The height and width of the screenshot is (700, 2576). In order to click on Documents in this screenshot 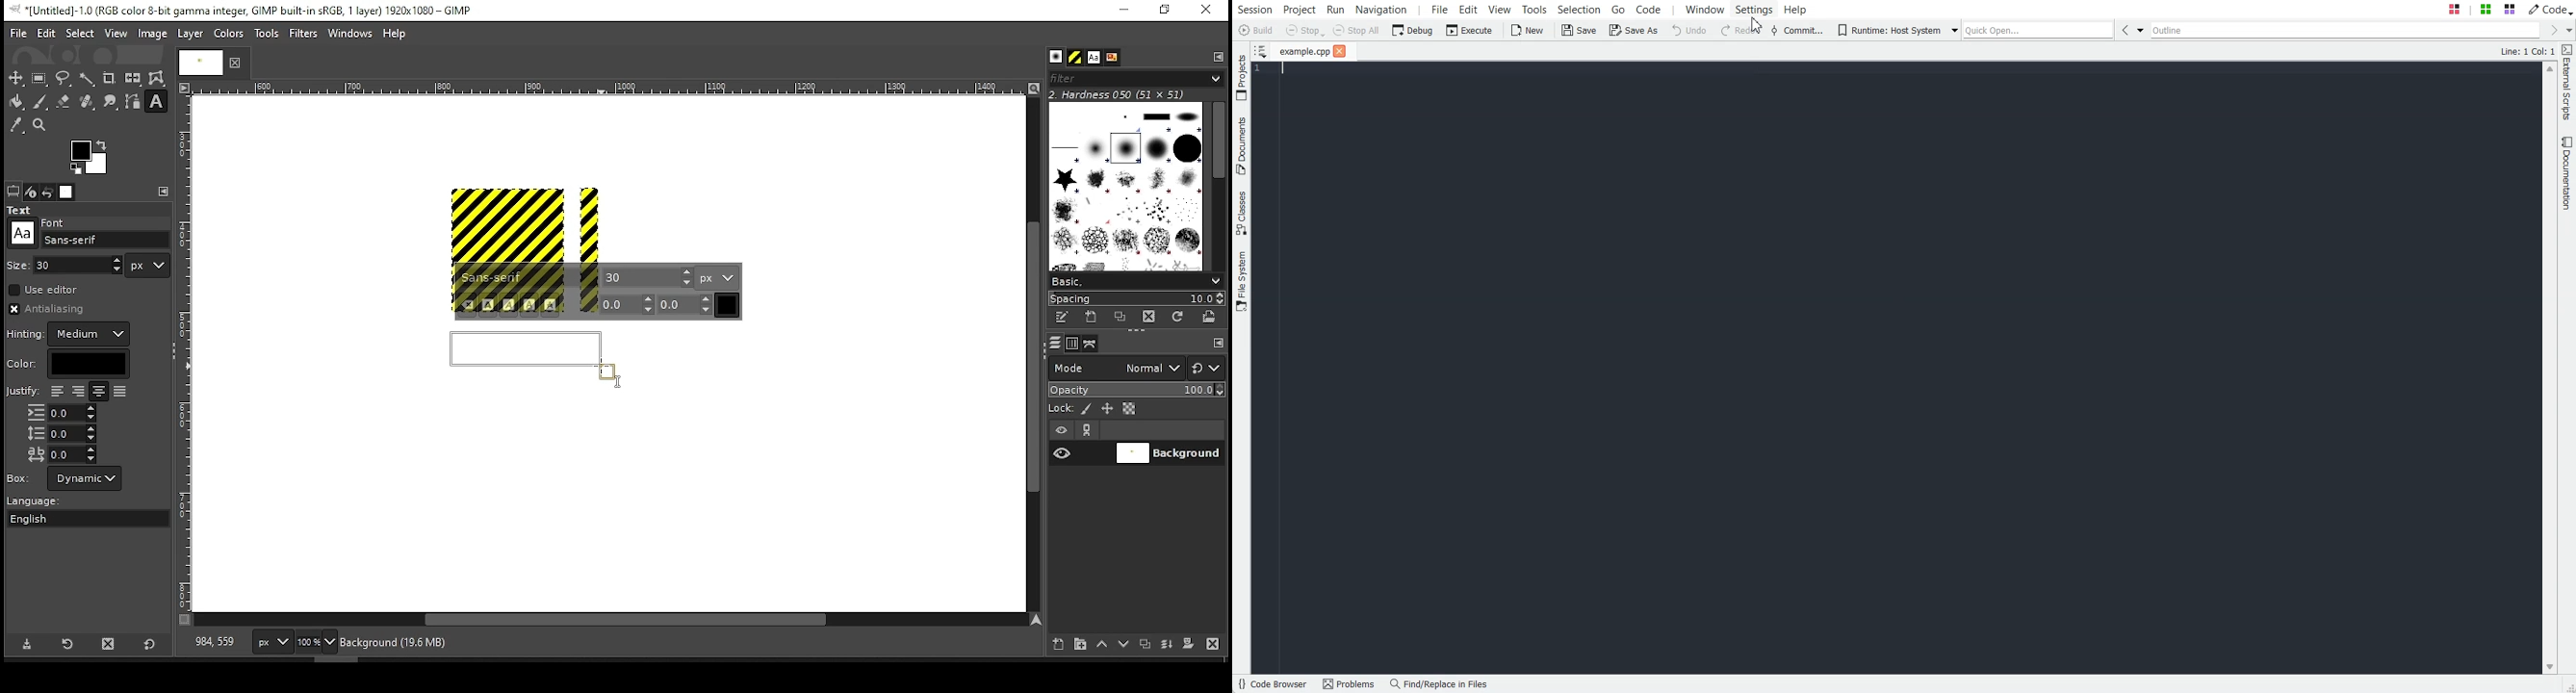, I will do `click(1241, 146)`.